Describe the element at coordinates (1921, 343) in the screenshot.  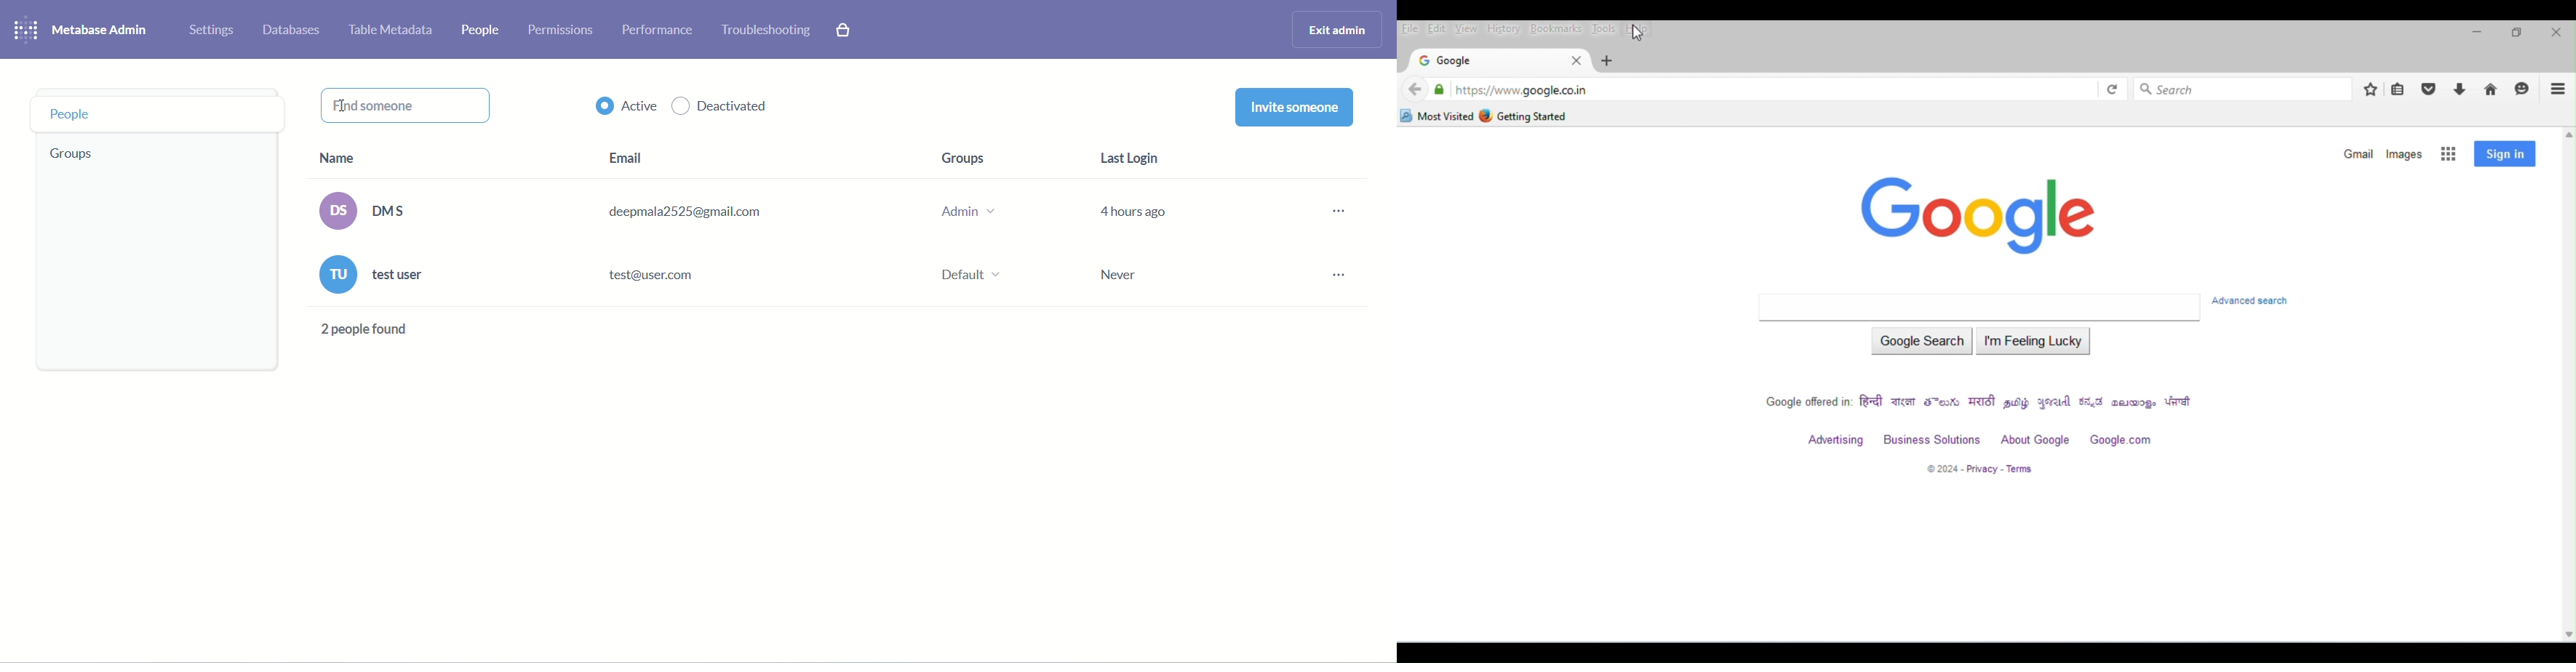
I see `google search` at that location.